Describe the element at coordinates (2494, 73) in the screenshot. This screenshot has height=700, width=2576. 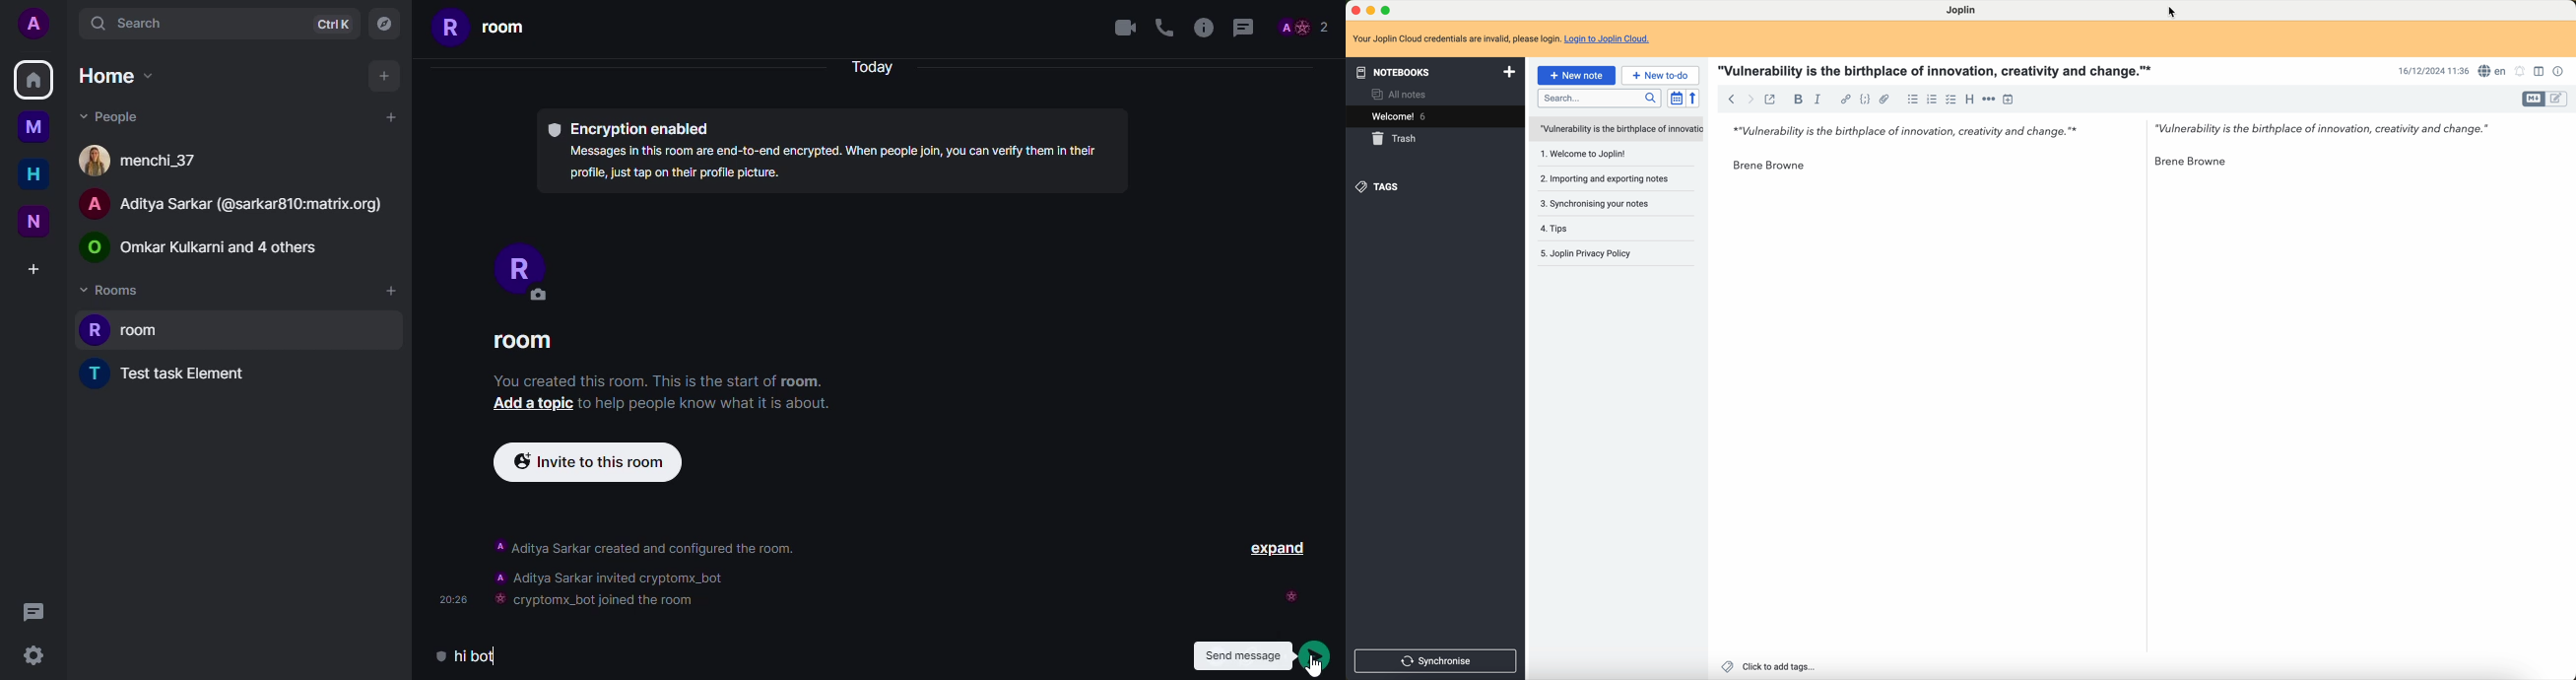
I see `language` at that location.